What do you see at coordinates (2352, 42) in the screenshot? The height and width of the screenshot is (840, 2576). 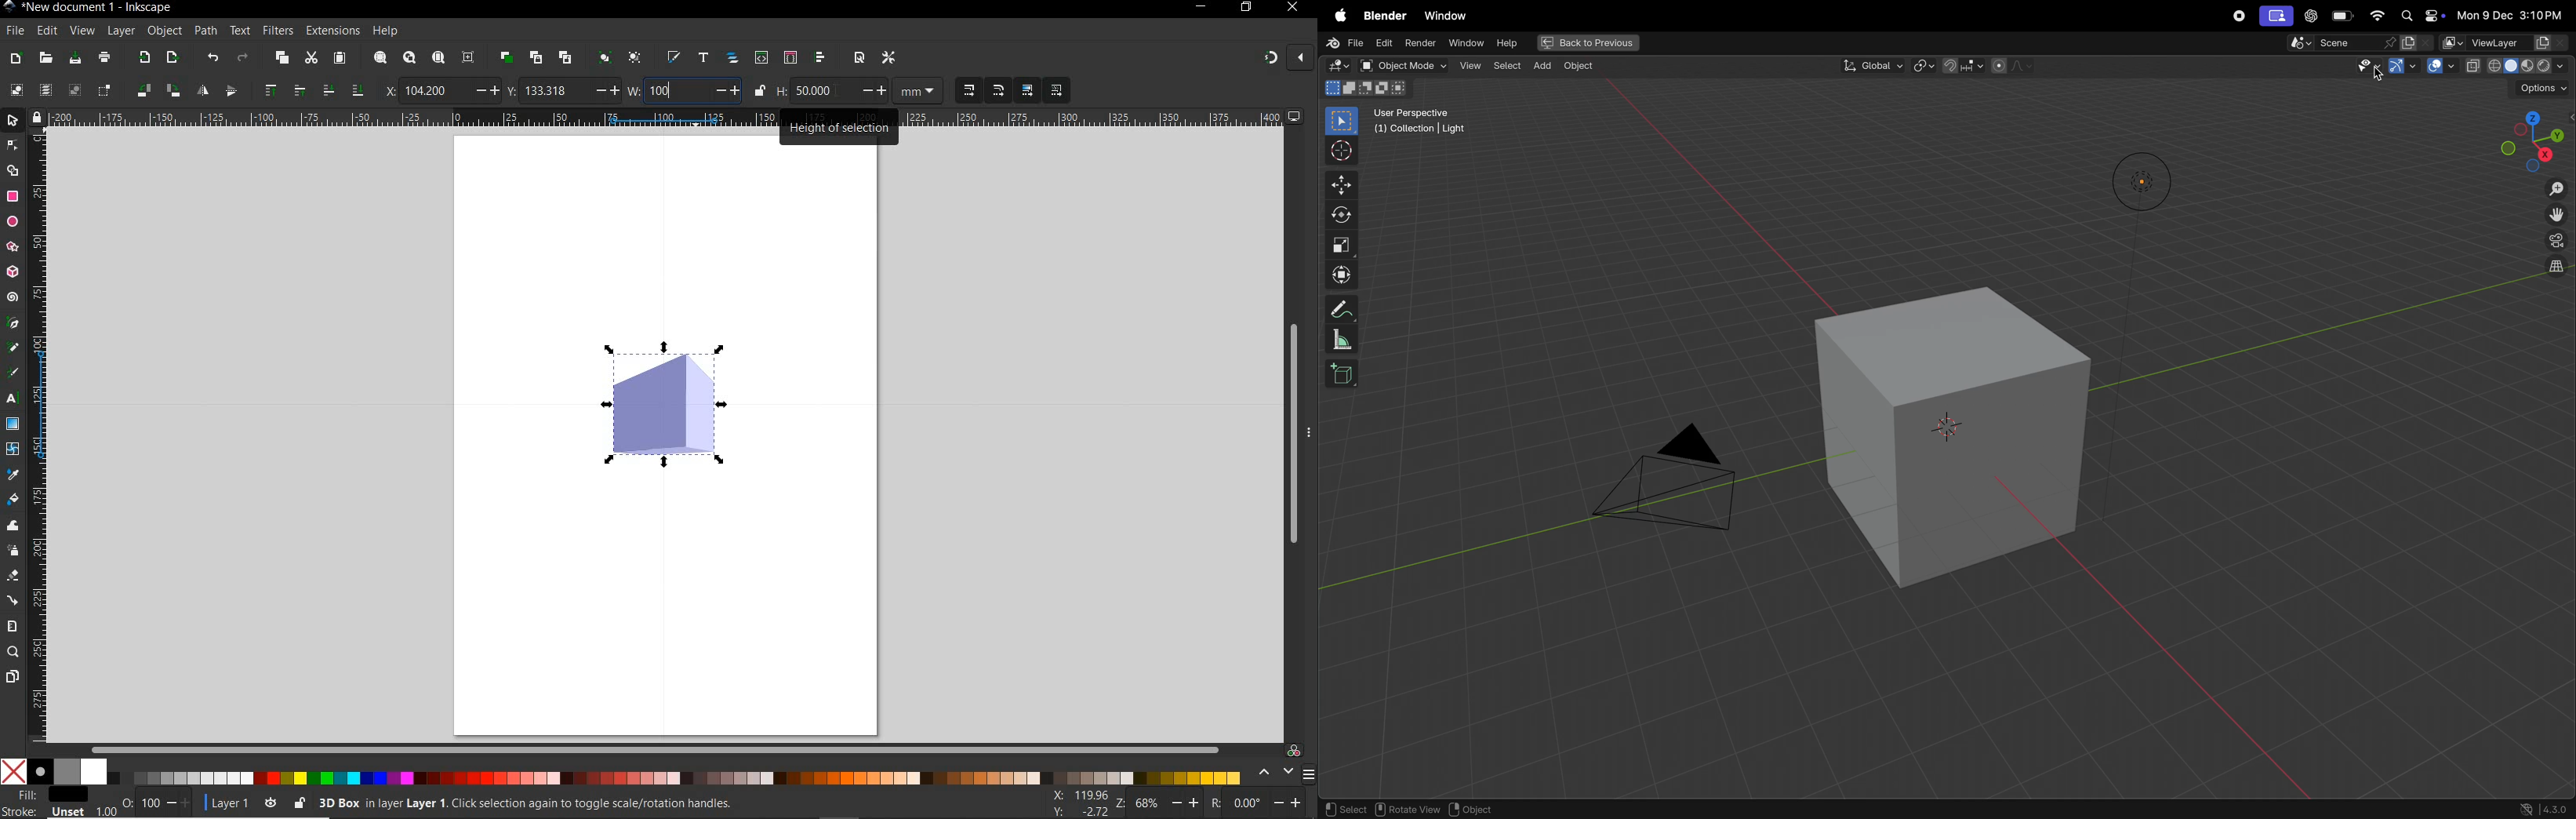 I see `scene` at bounding box center [2352, 42].